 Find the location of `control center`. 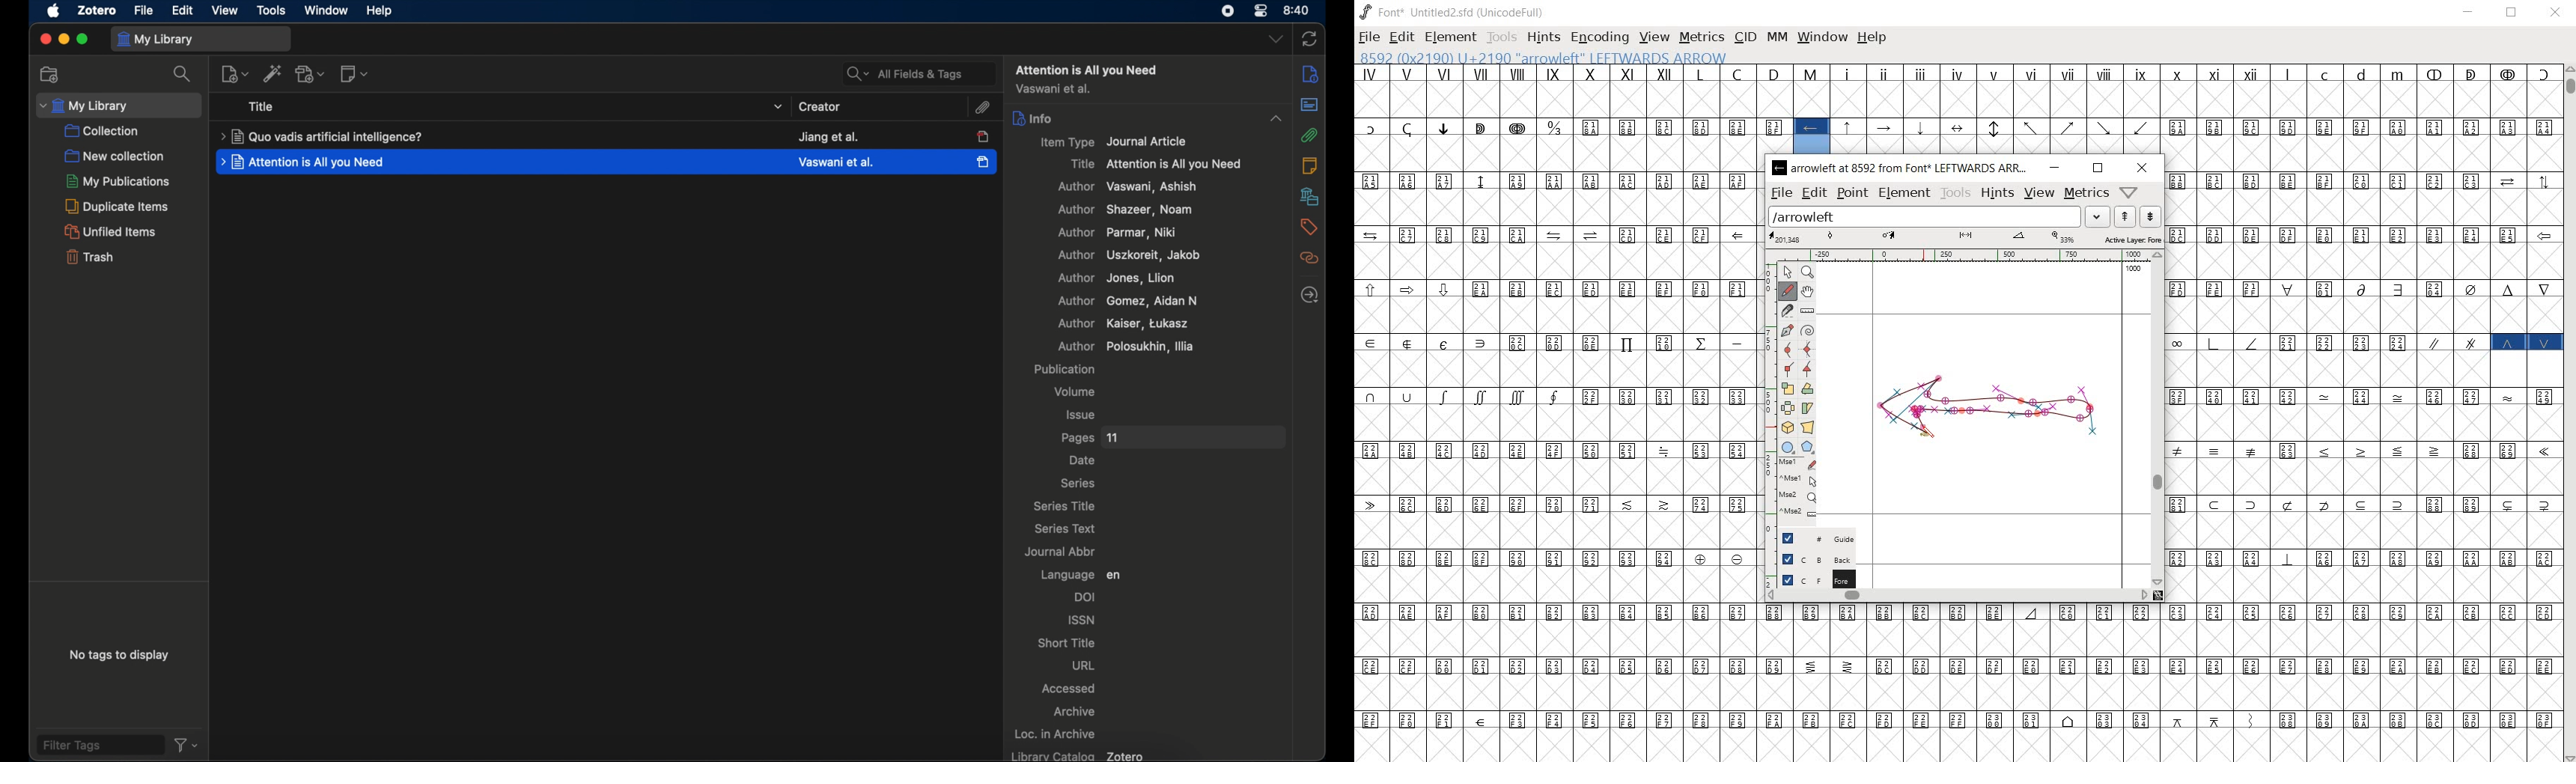

control center is located at coordinates (1263, 11).